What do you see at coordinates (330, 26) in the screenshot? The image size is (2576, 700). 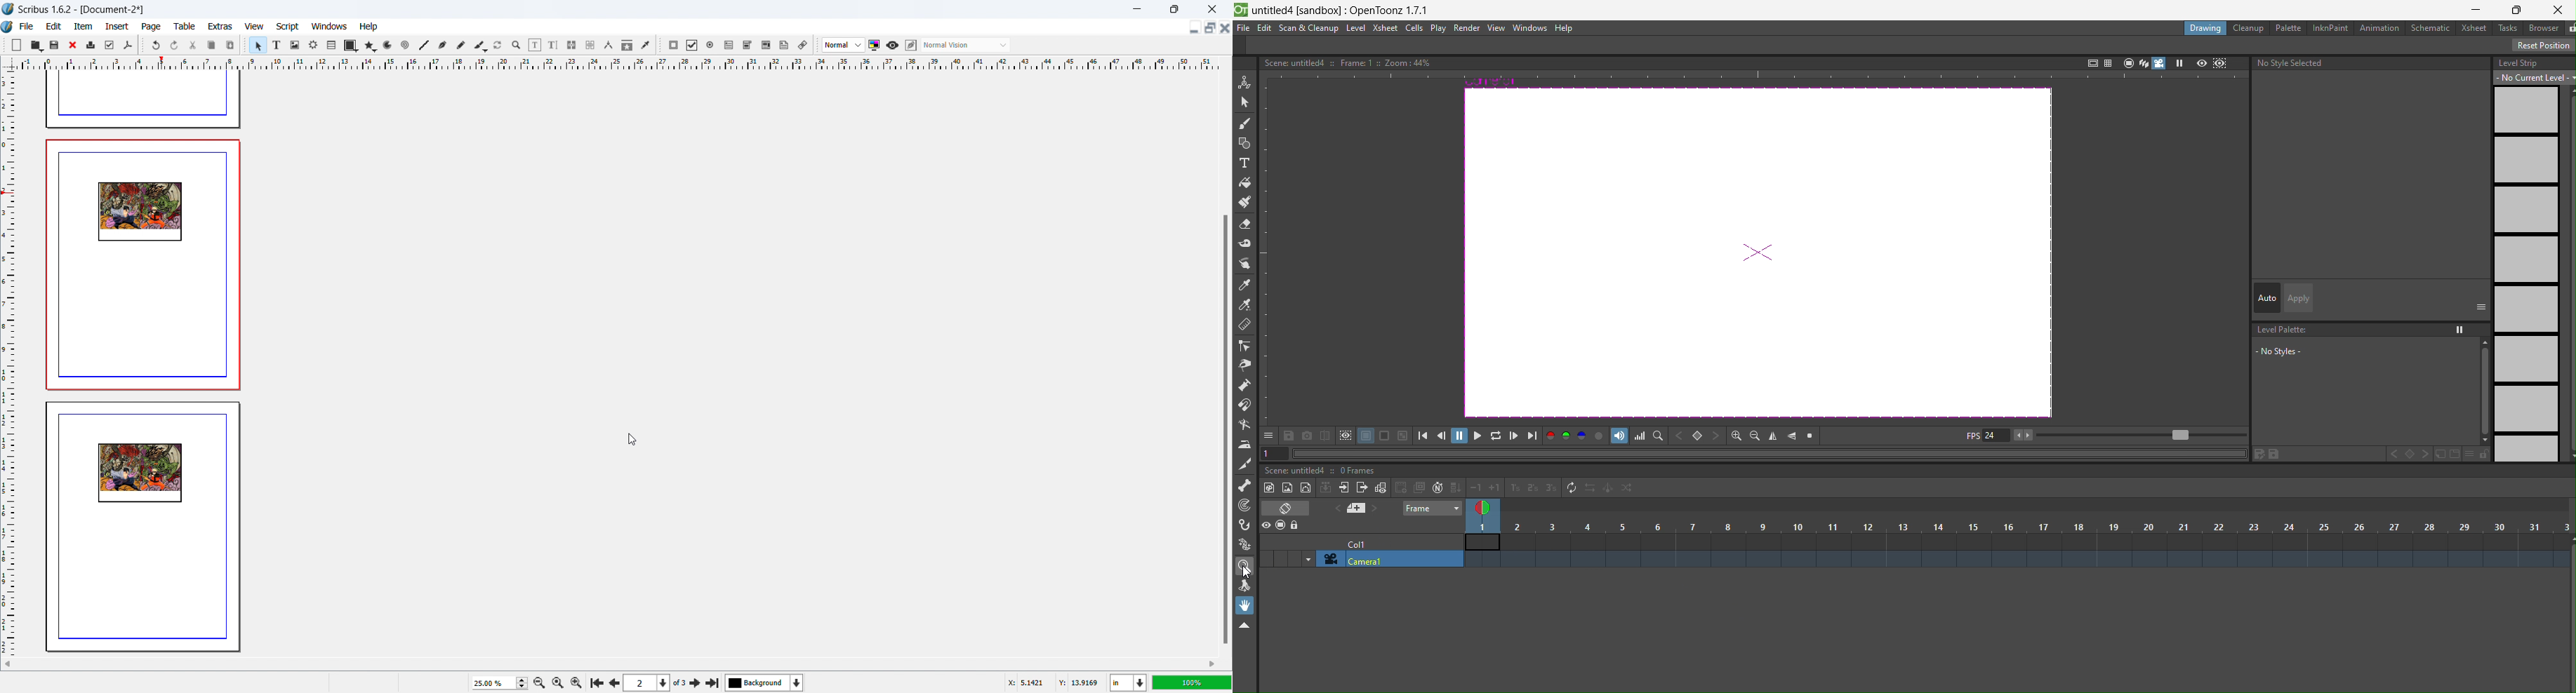 I see `windows` at bounding box center [330, 26].